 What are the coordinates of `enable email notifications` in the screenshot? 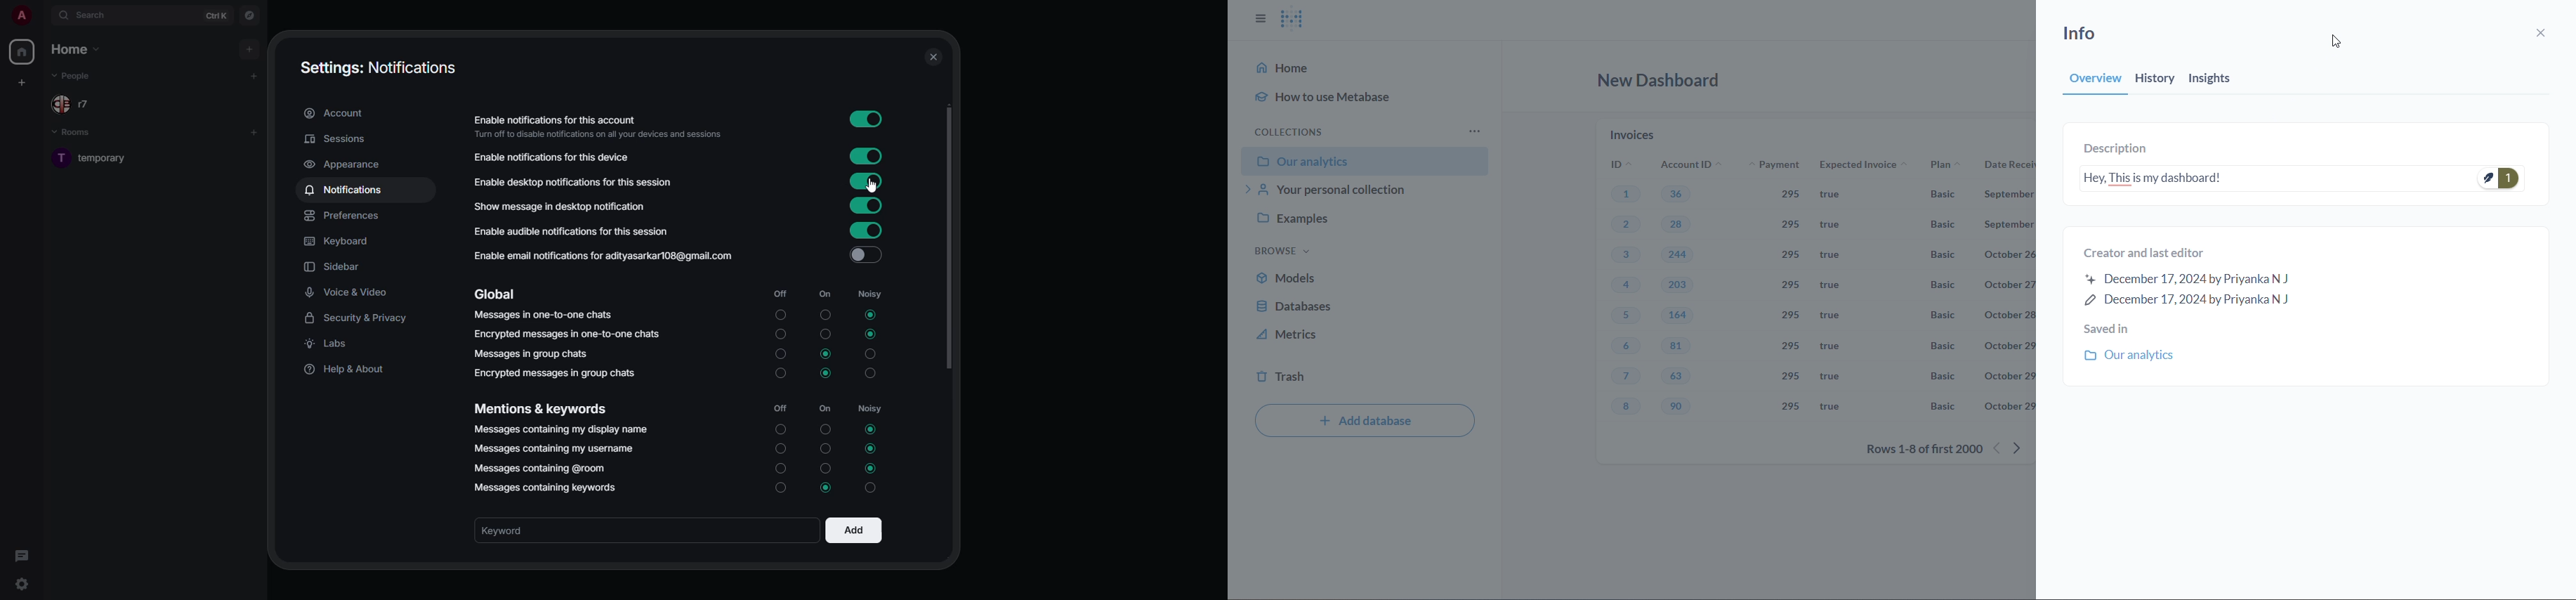 It's located at (603, 255).